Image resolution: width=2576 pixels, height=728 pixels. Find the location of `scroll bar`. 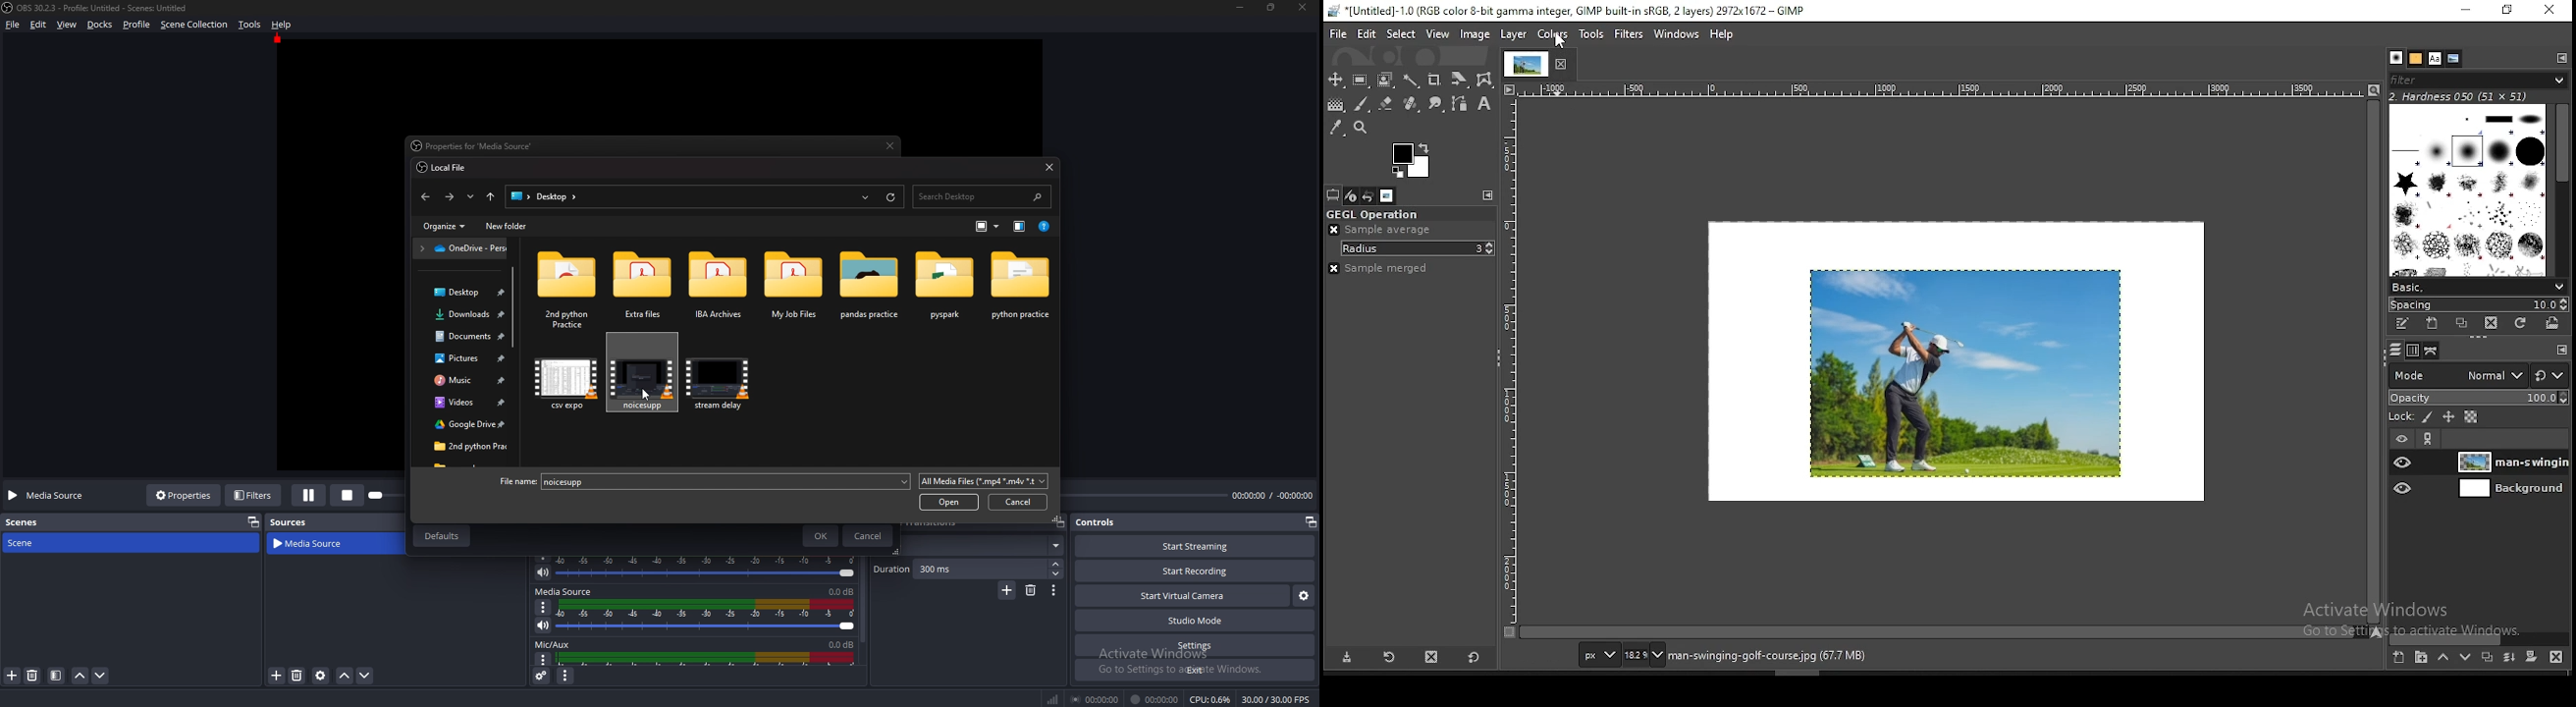

scroll bar is located at coordinates (1943, 632).